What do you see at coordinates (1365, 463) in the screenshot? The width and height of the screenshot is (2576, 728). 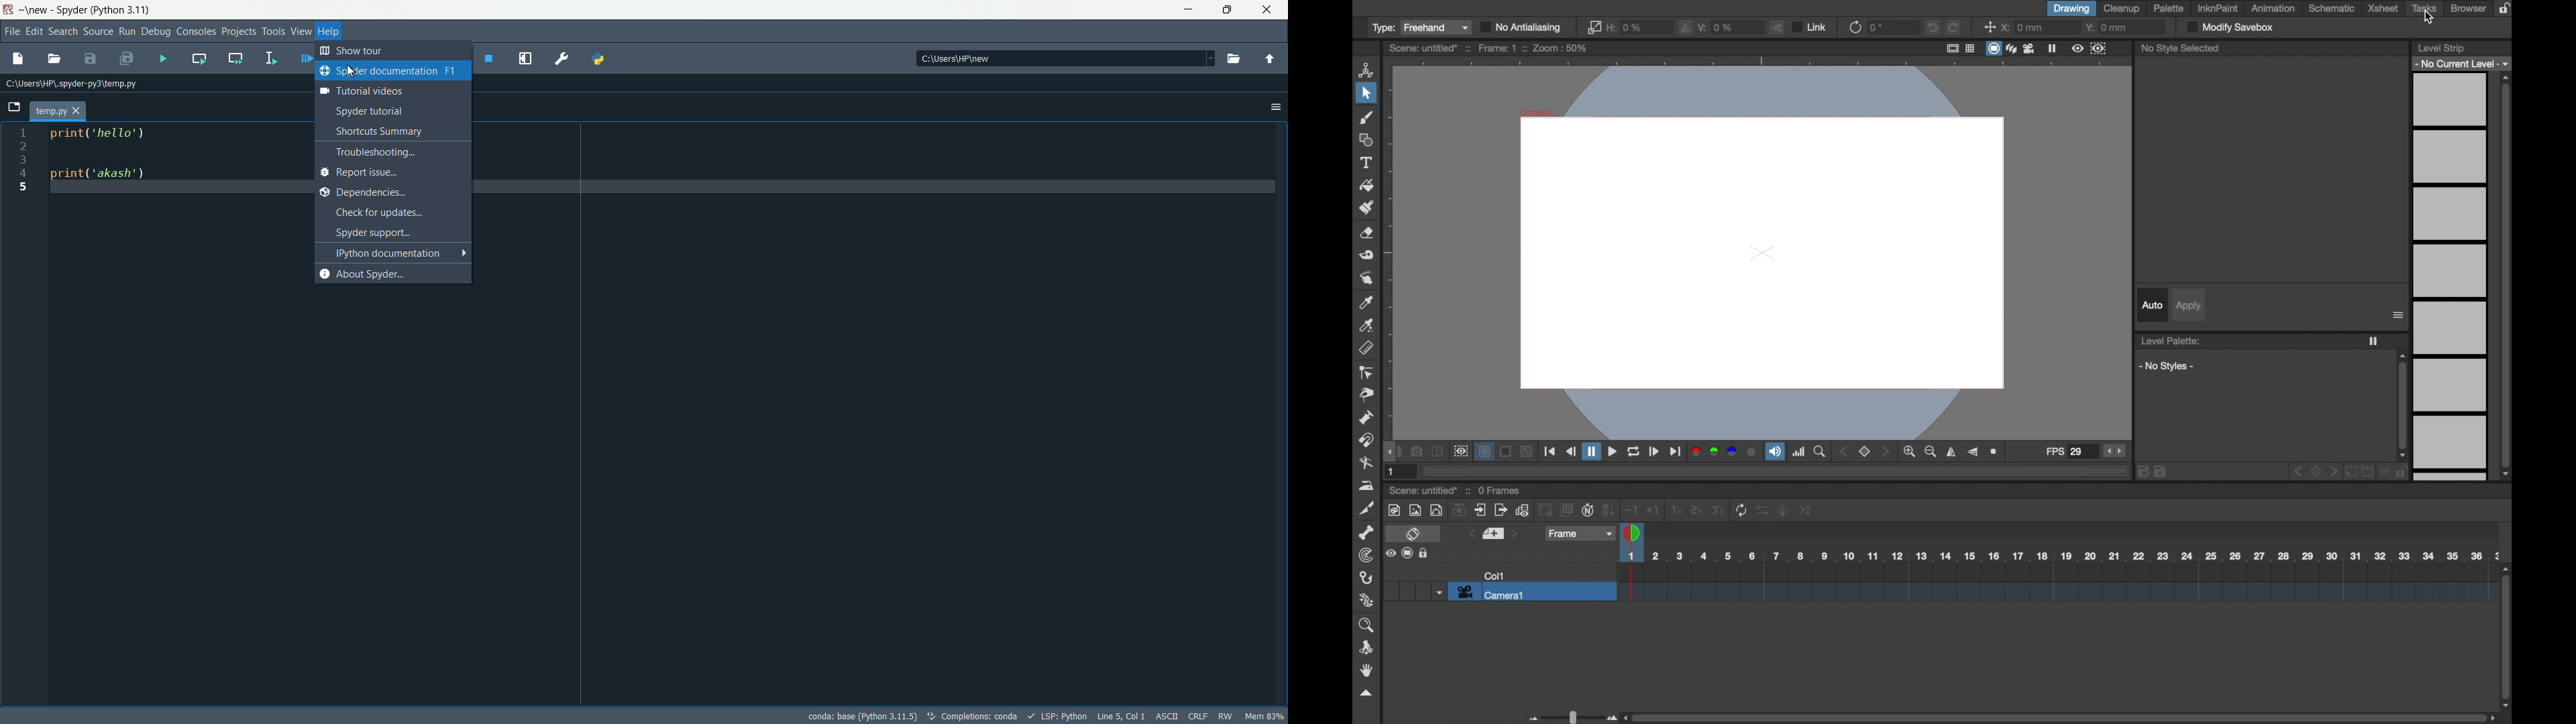 I see `blender tool` at bounding box center [1365, 463].